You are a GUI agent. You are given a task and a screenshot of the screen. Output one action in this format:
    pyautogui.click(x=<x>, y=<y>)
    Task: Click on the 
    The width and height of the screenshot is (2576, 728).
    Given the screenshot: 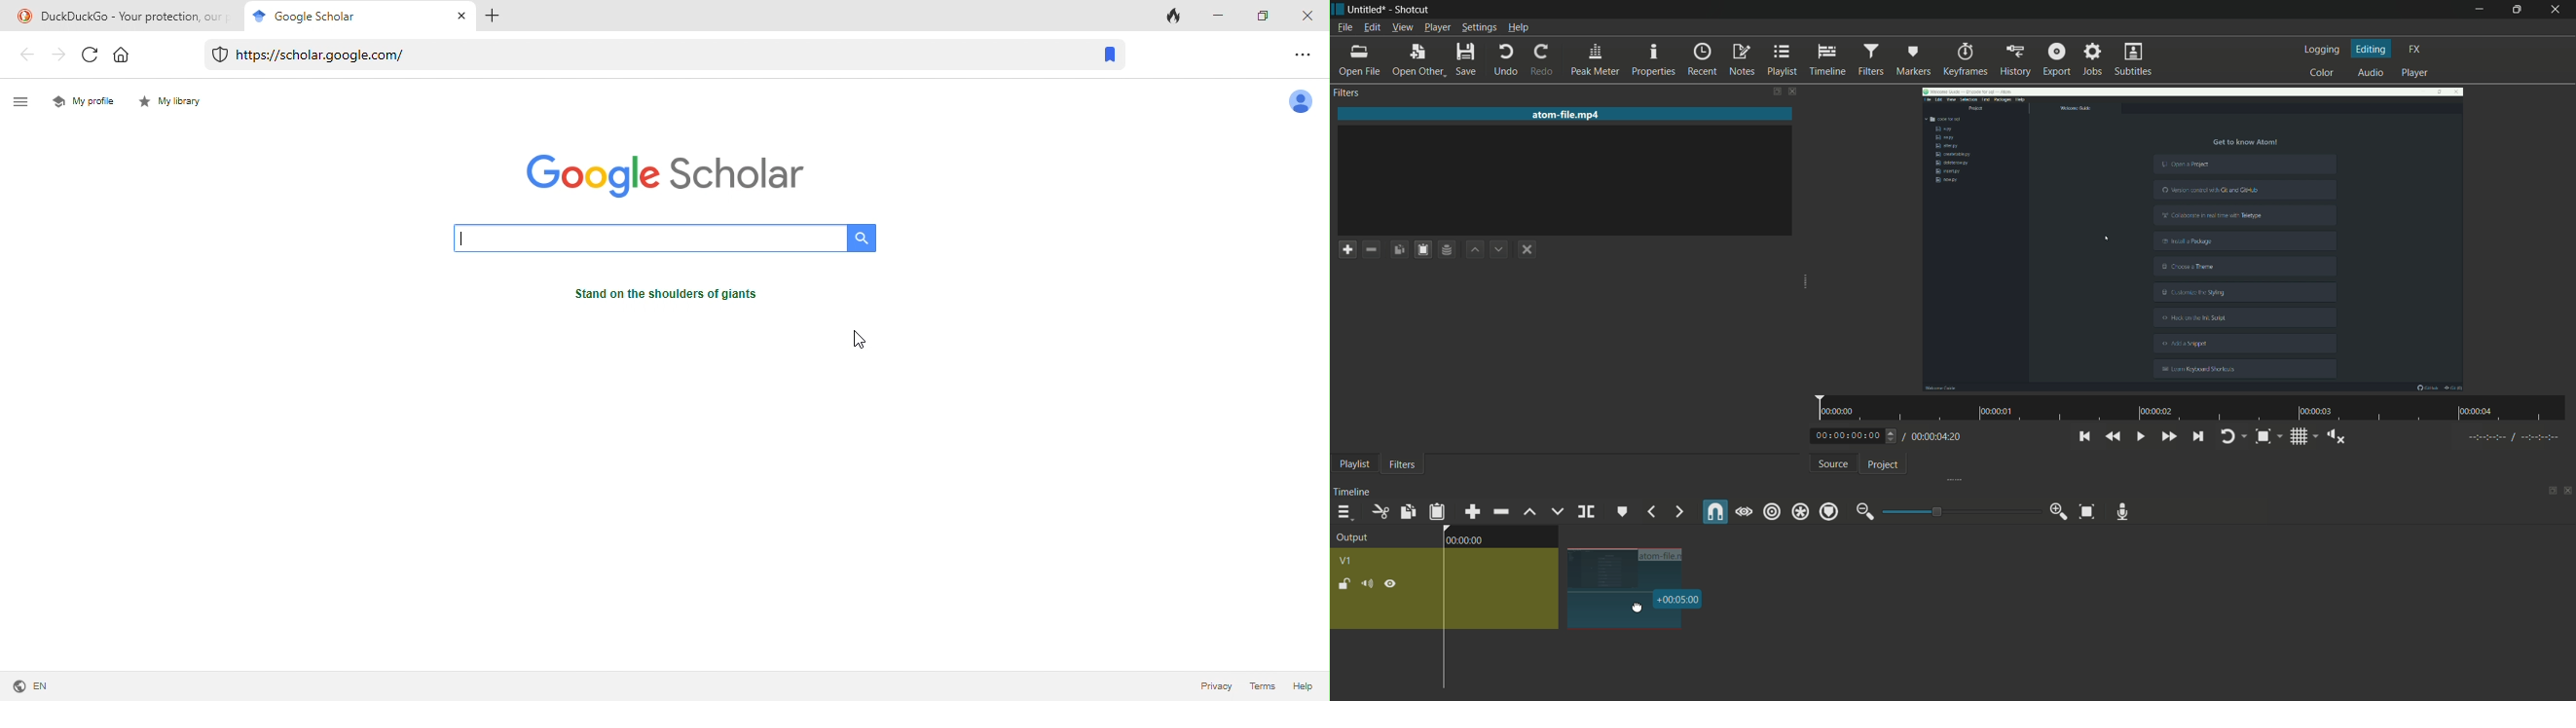 What is the action you would take?
    pyautogui.click(x=1338, y=9)
    